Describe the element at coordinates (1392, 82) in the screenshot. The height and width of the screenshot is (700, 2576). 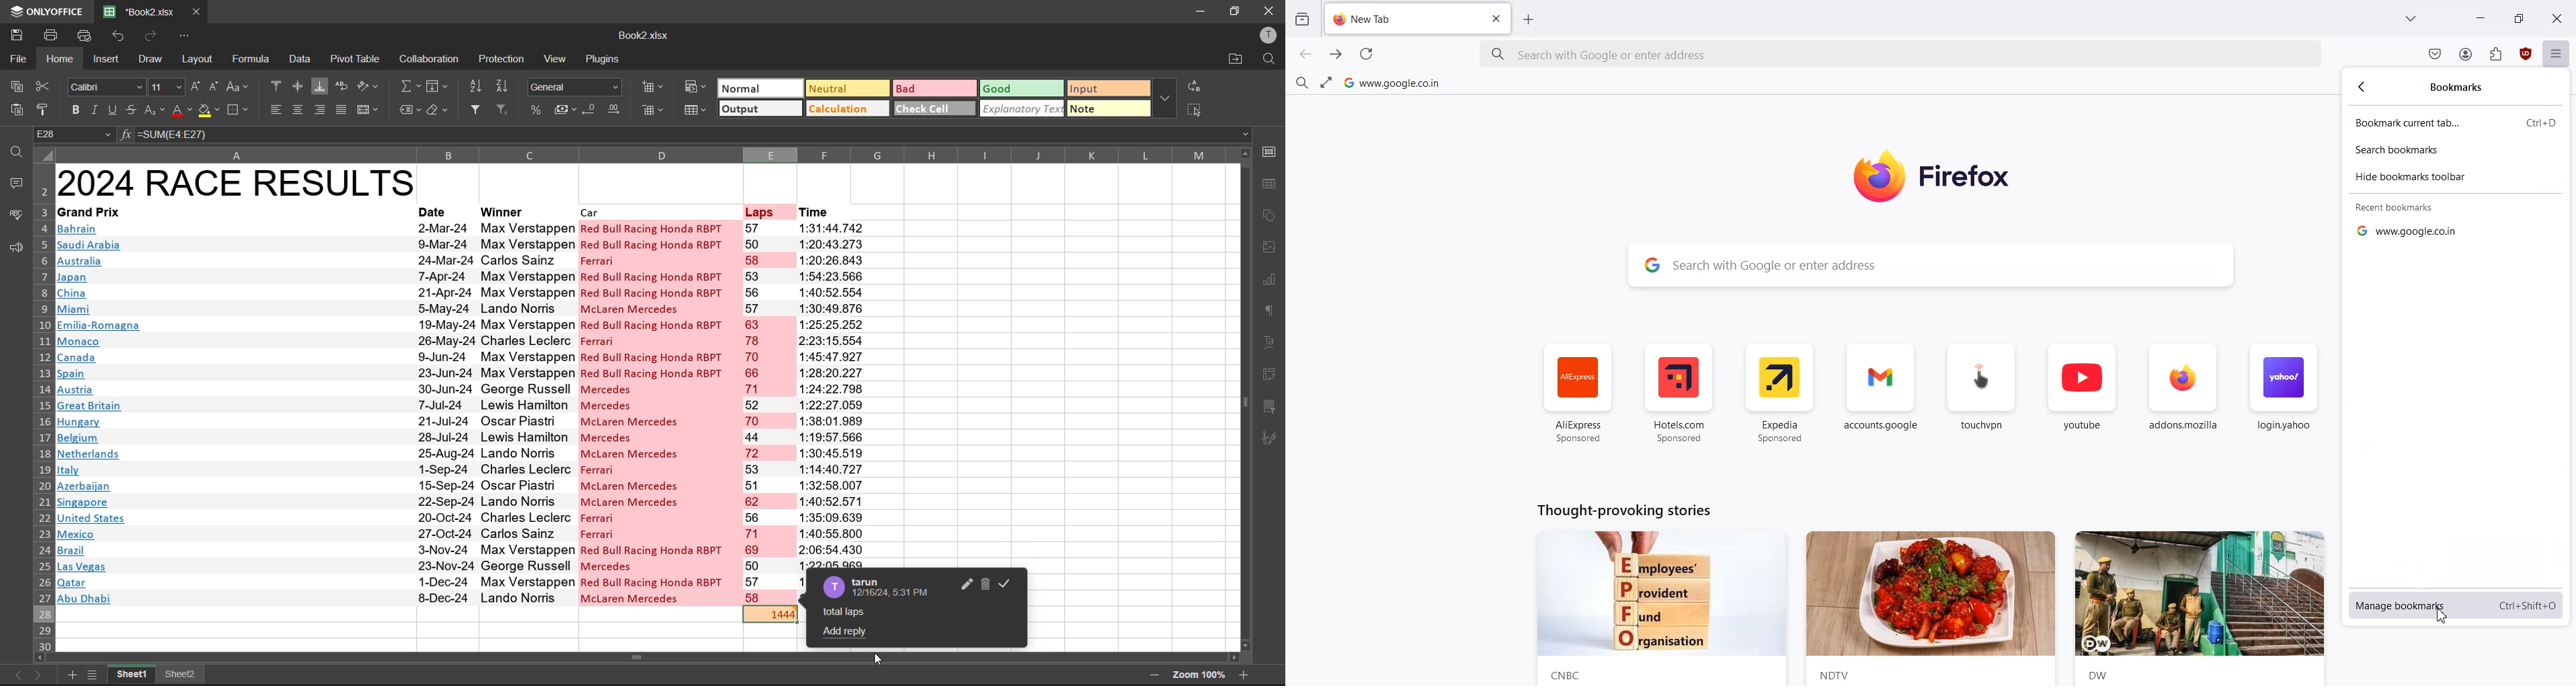
I see `Google home page` at that location.